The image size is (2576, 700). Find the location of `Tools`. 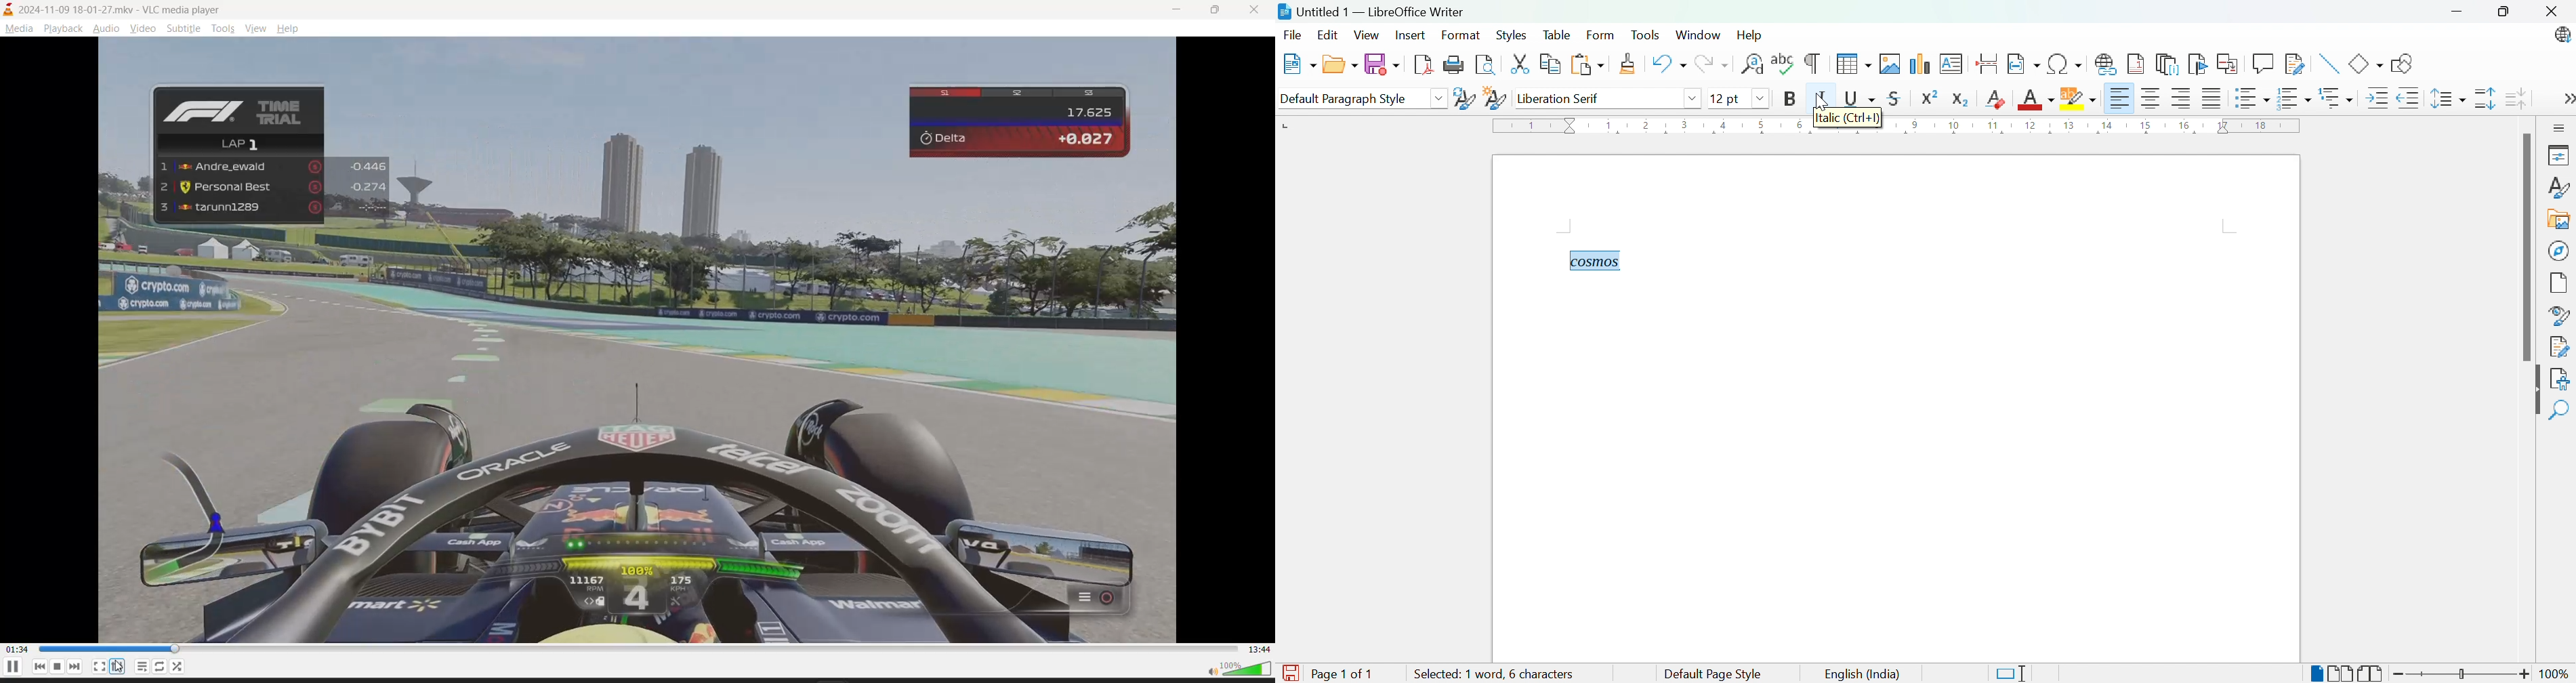

Tools is located at coordinates (1648, 35).